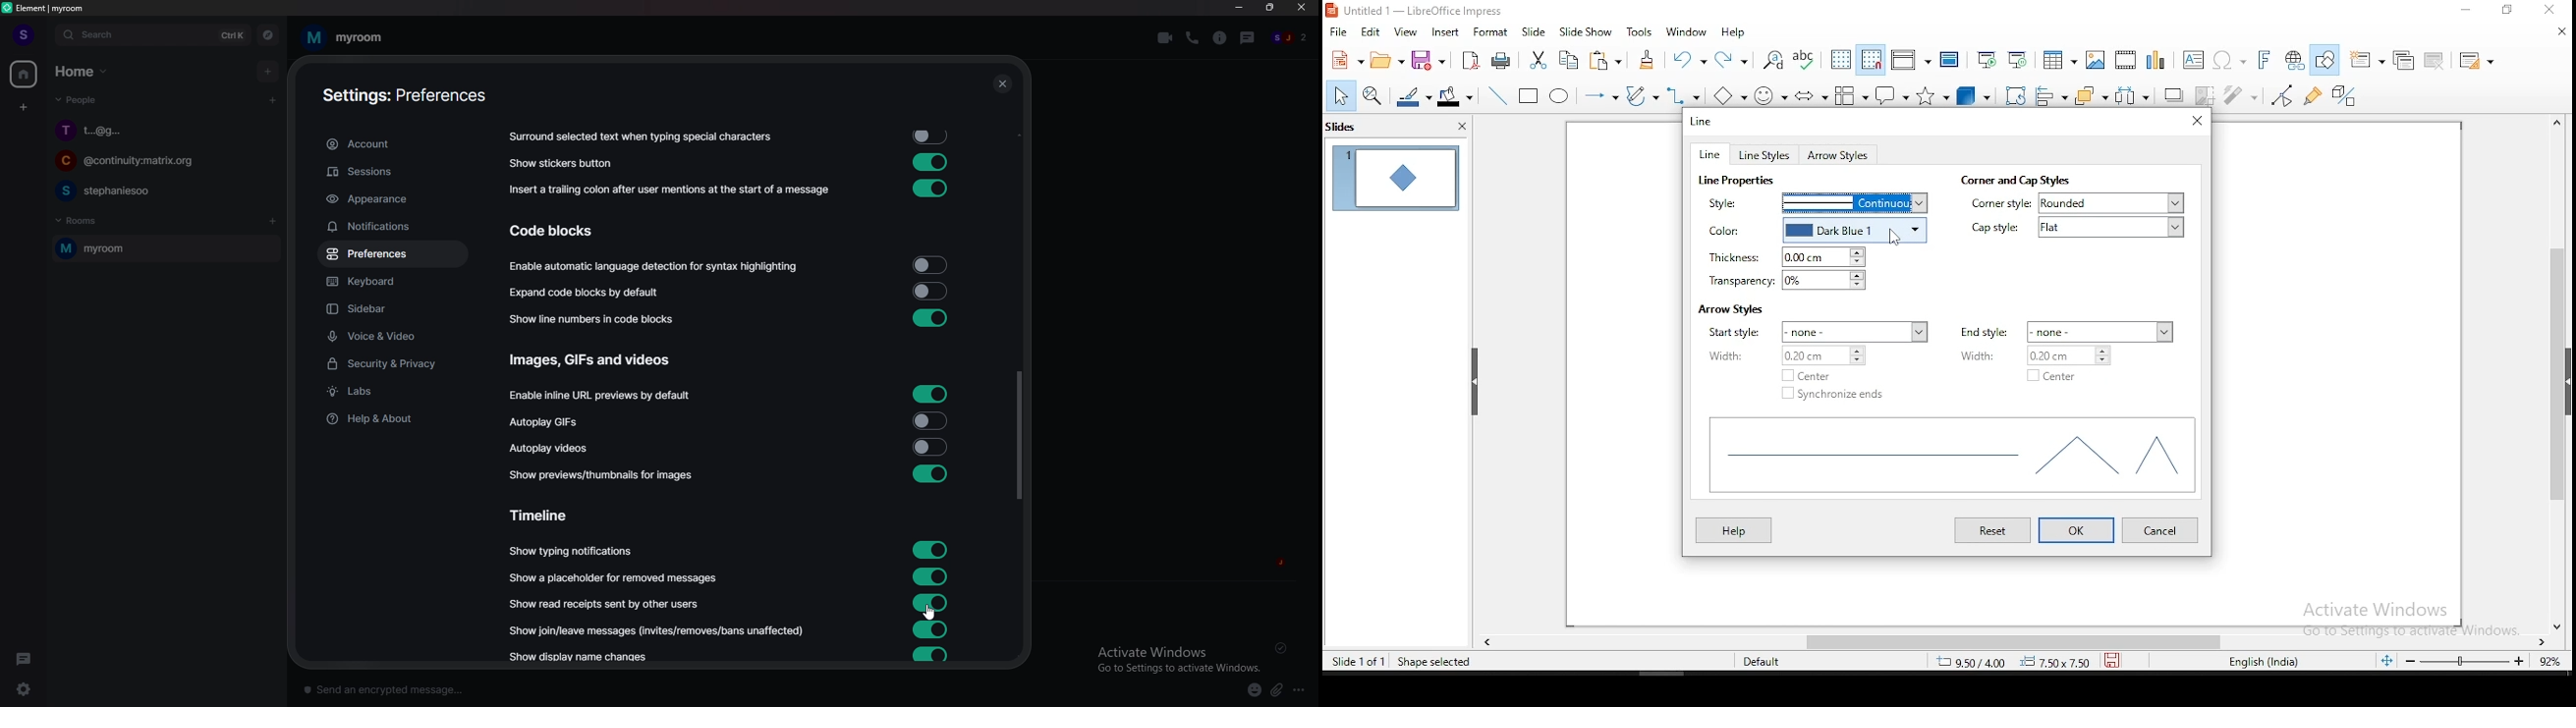 The image size is (2576, 728). Describe the element at coordinates (1412, 97) in the screenshot. I see `line color` at that location.